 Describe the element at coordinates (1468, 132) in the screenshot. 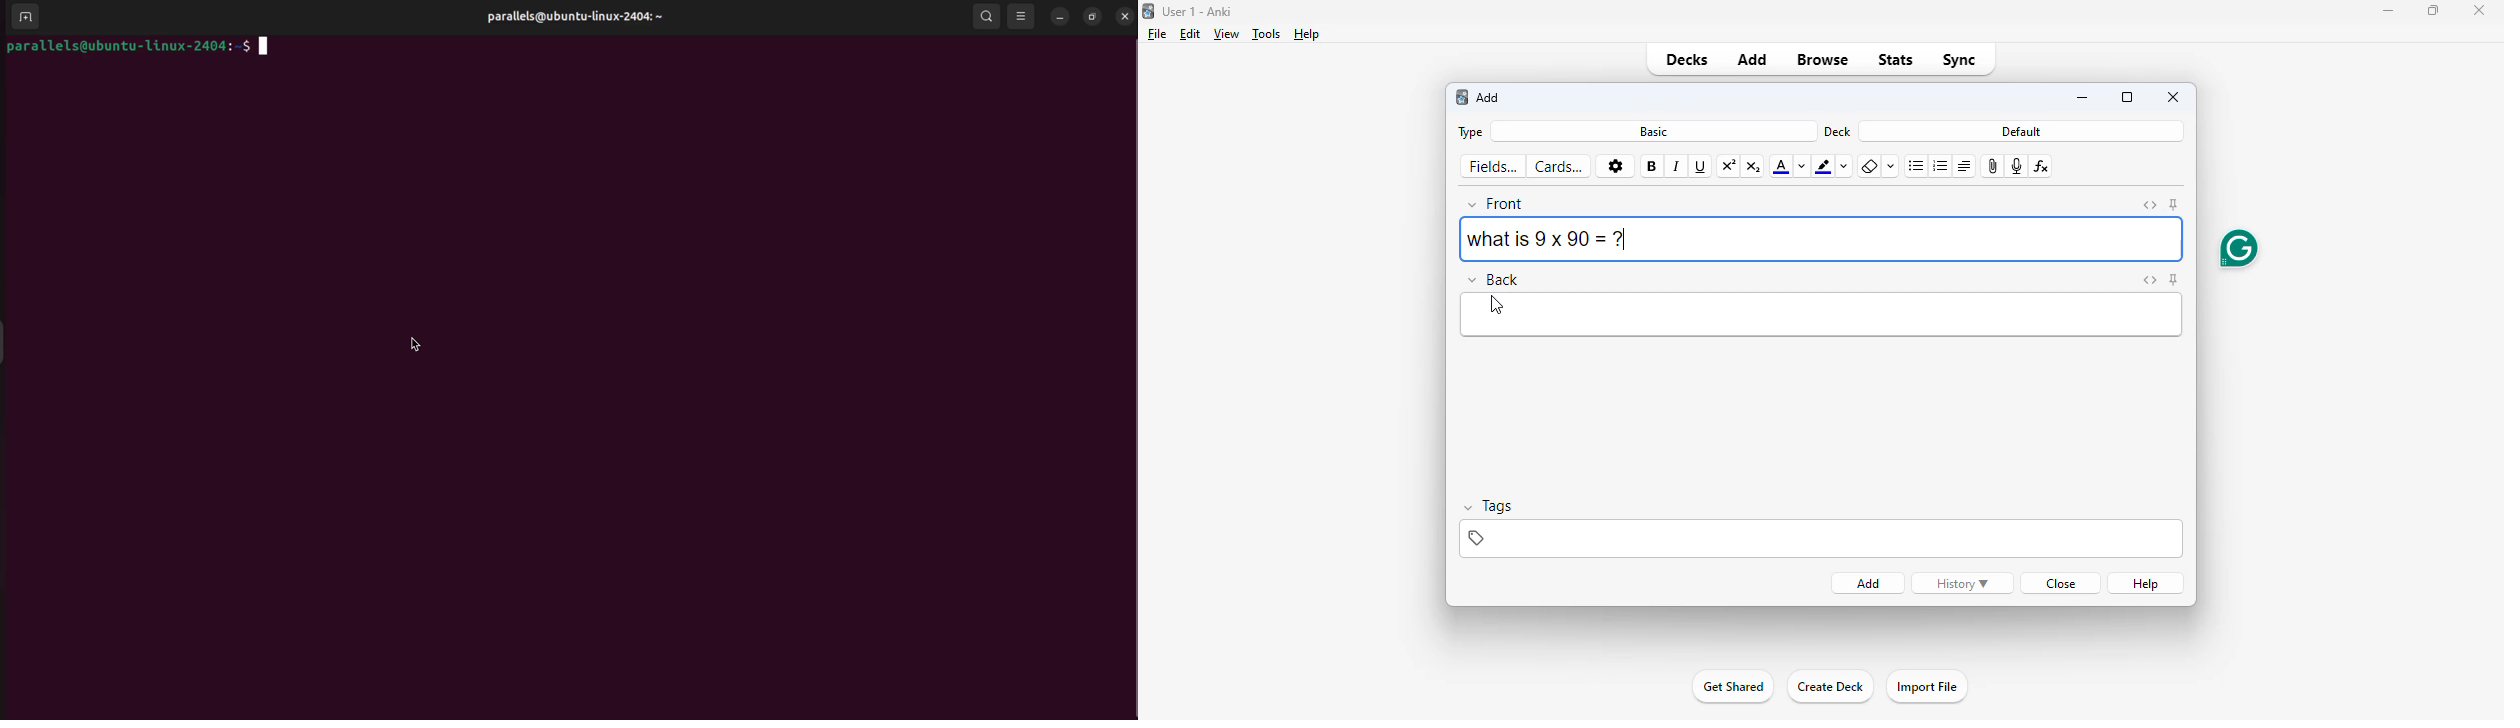

I see `type` at that location.